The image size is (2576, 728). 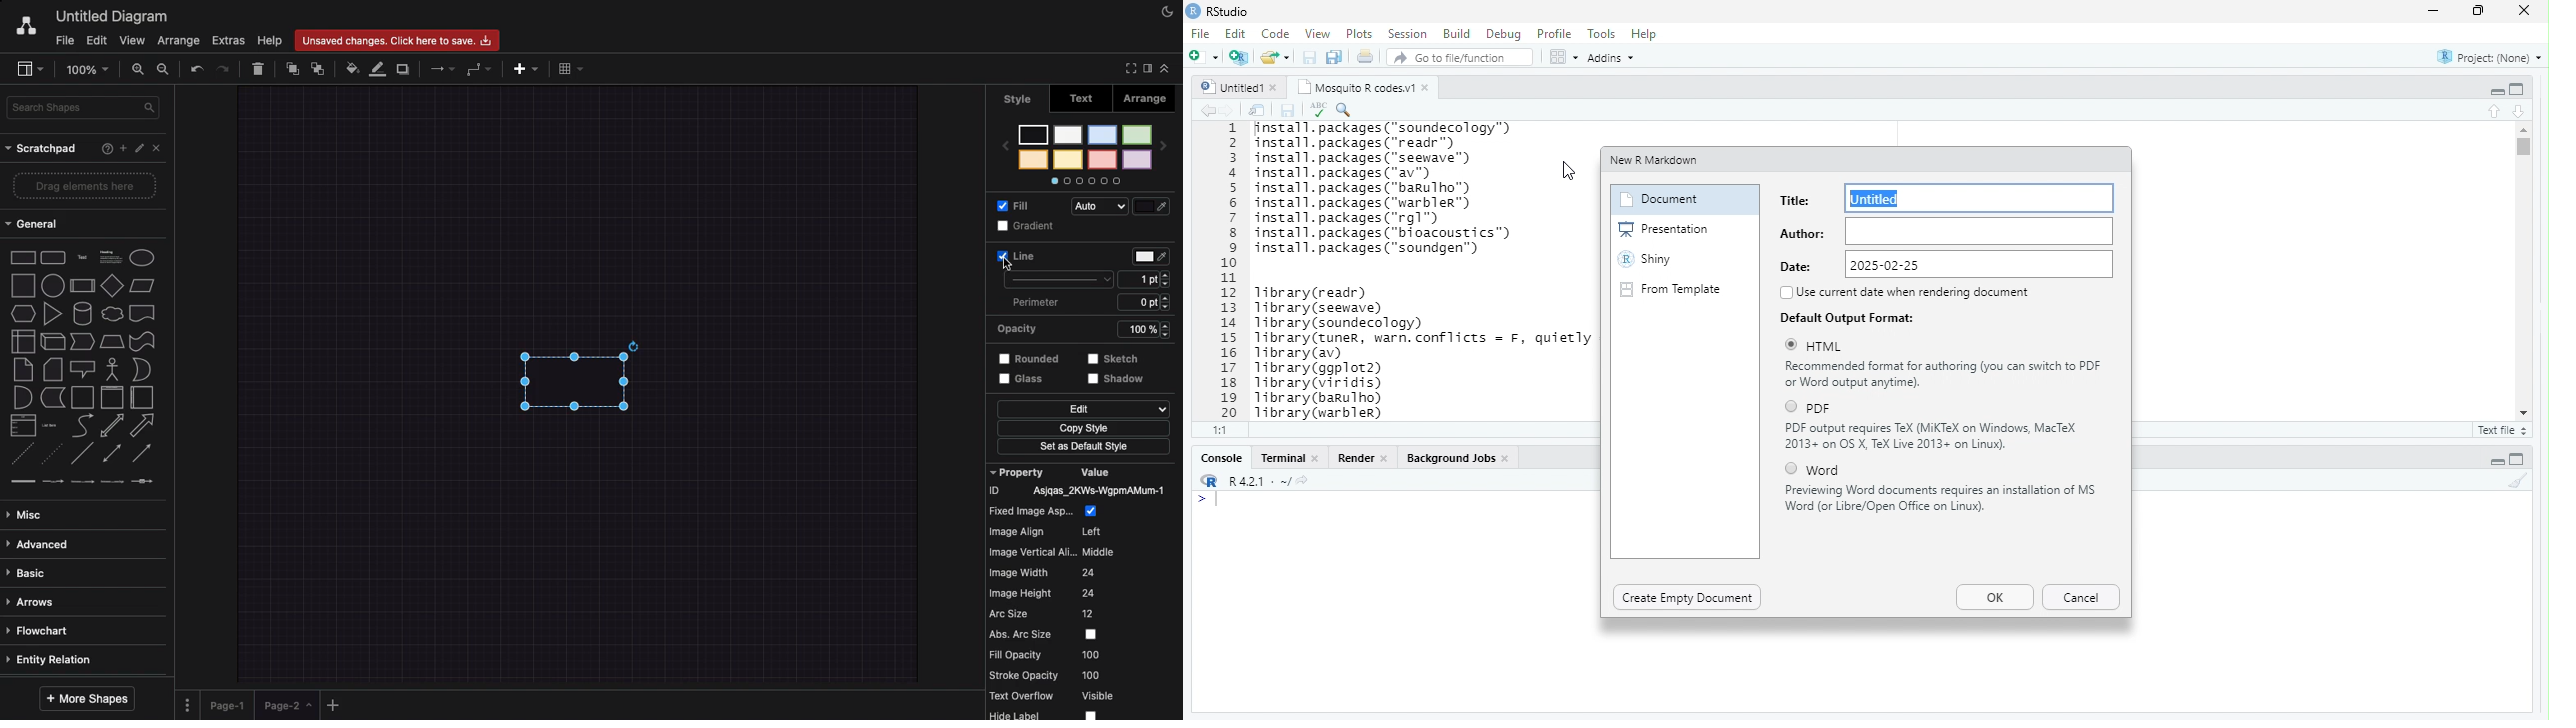 What do you see at coordinates (1796, 200) in the screenshot?
I see `Title:` at bounding box center [1796, 200].